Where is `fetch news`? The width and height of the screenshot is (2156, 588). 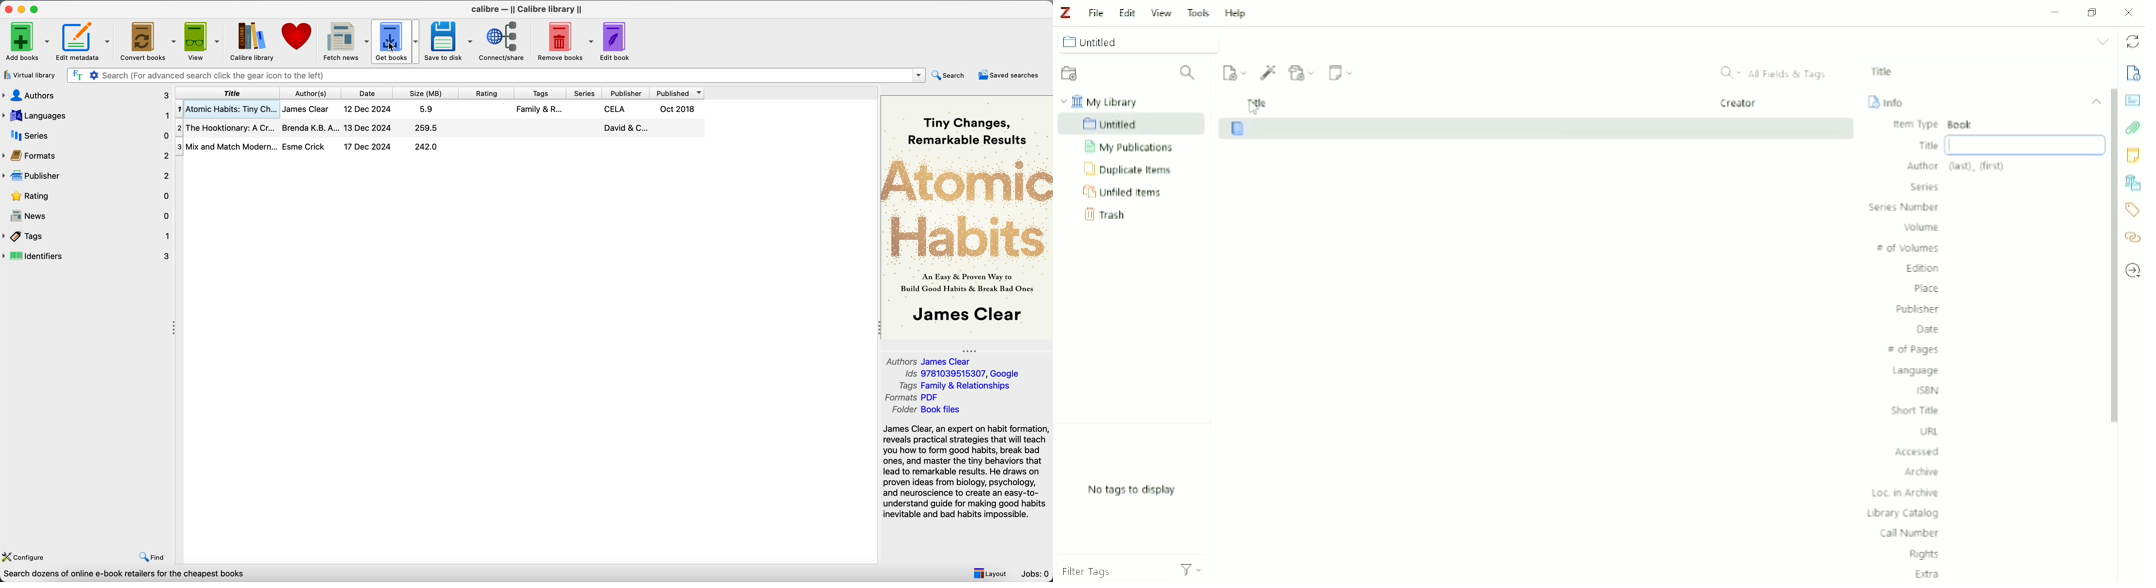 fetch news is located at coordinates (344, 40).